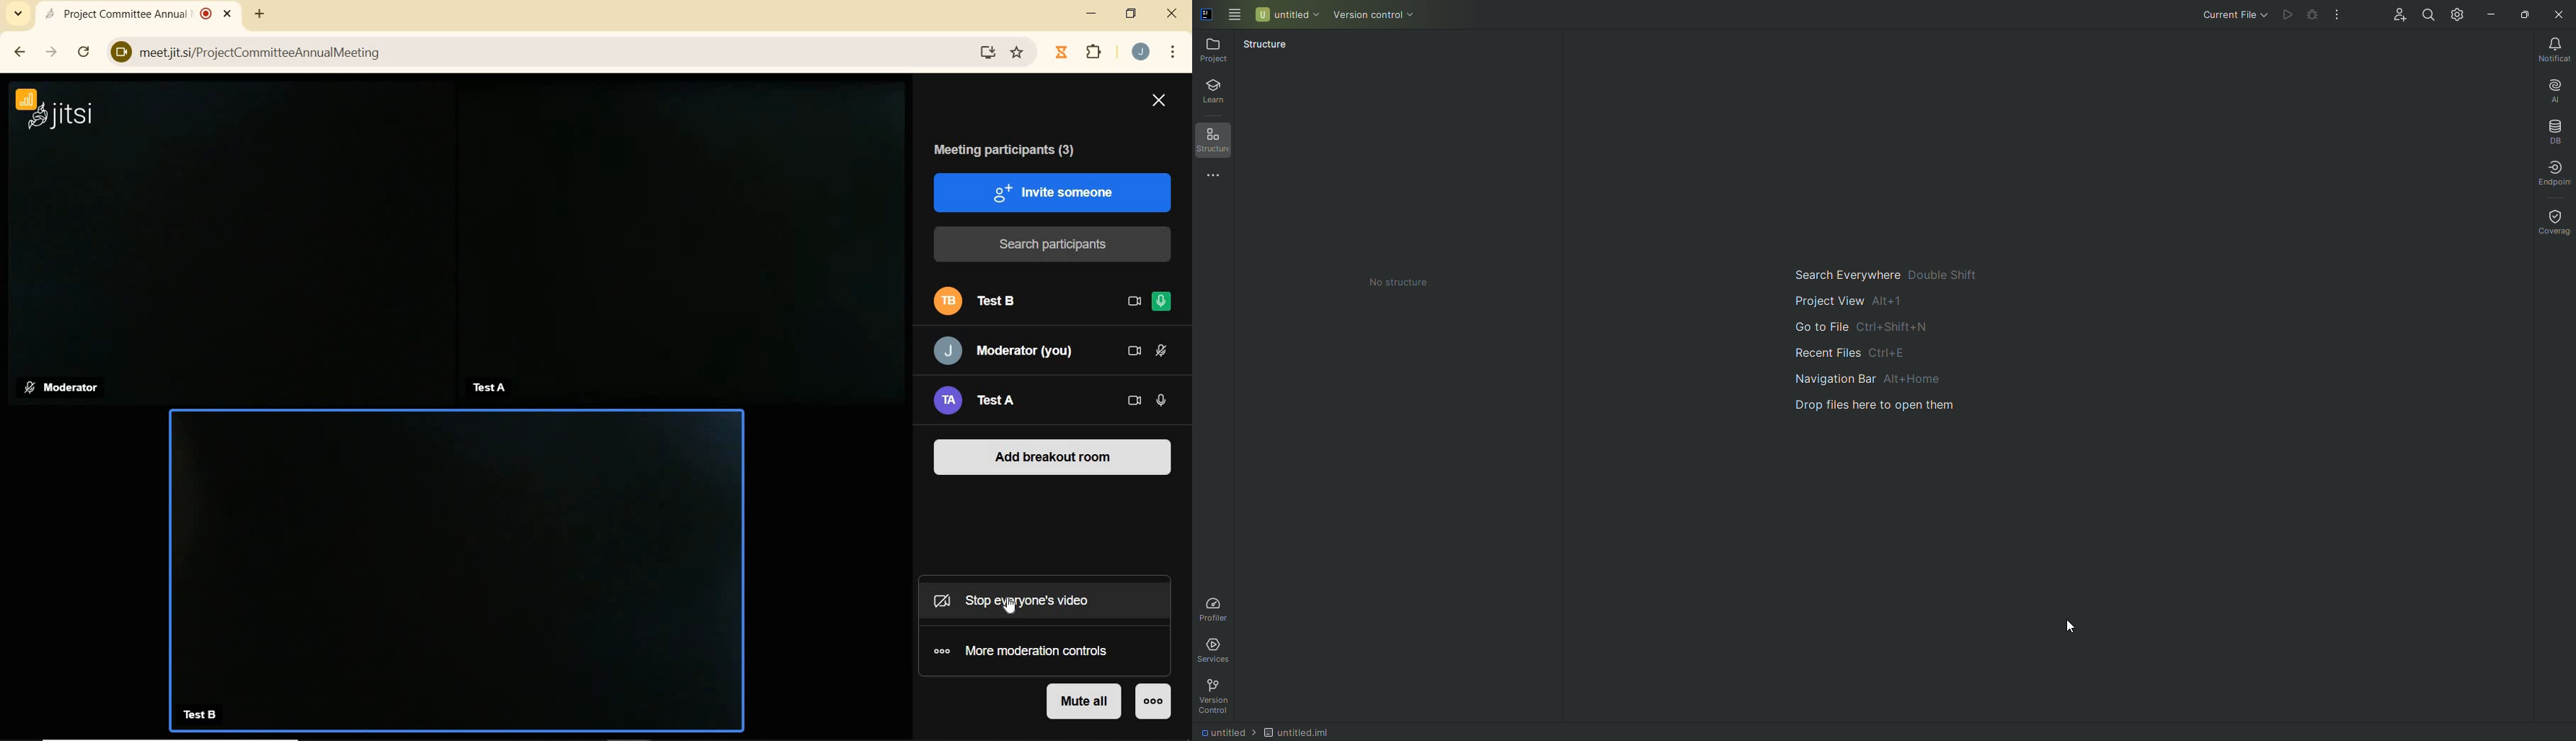 Image resolution: width=2576 pixels, height=756 pixels. I want to click on Moderator (you), so click(1006, 351).